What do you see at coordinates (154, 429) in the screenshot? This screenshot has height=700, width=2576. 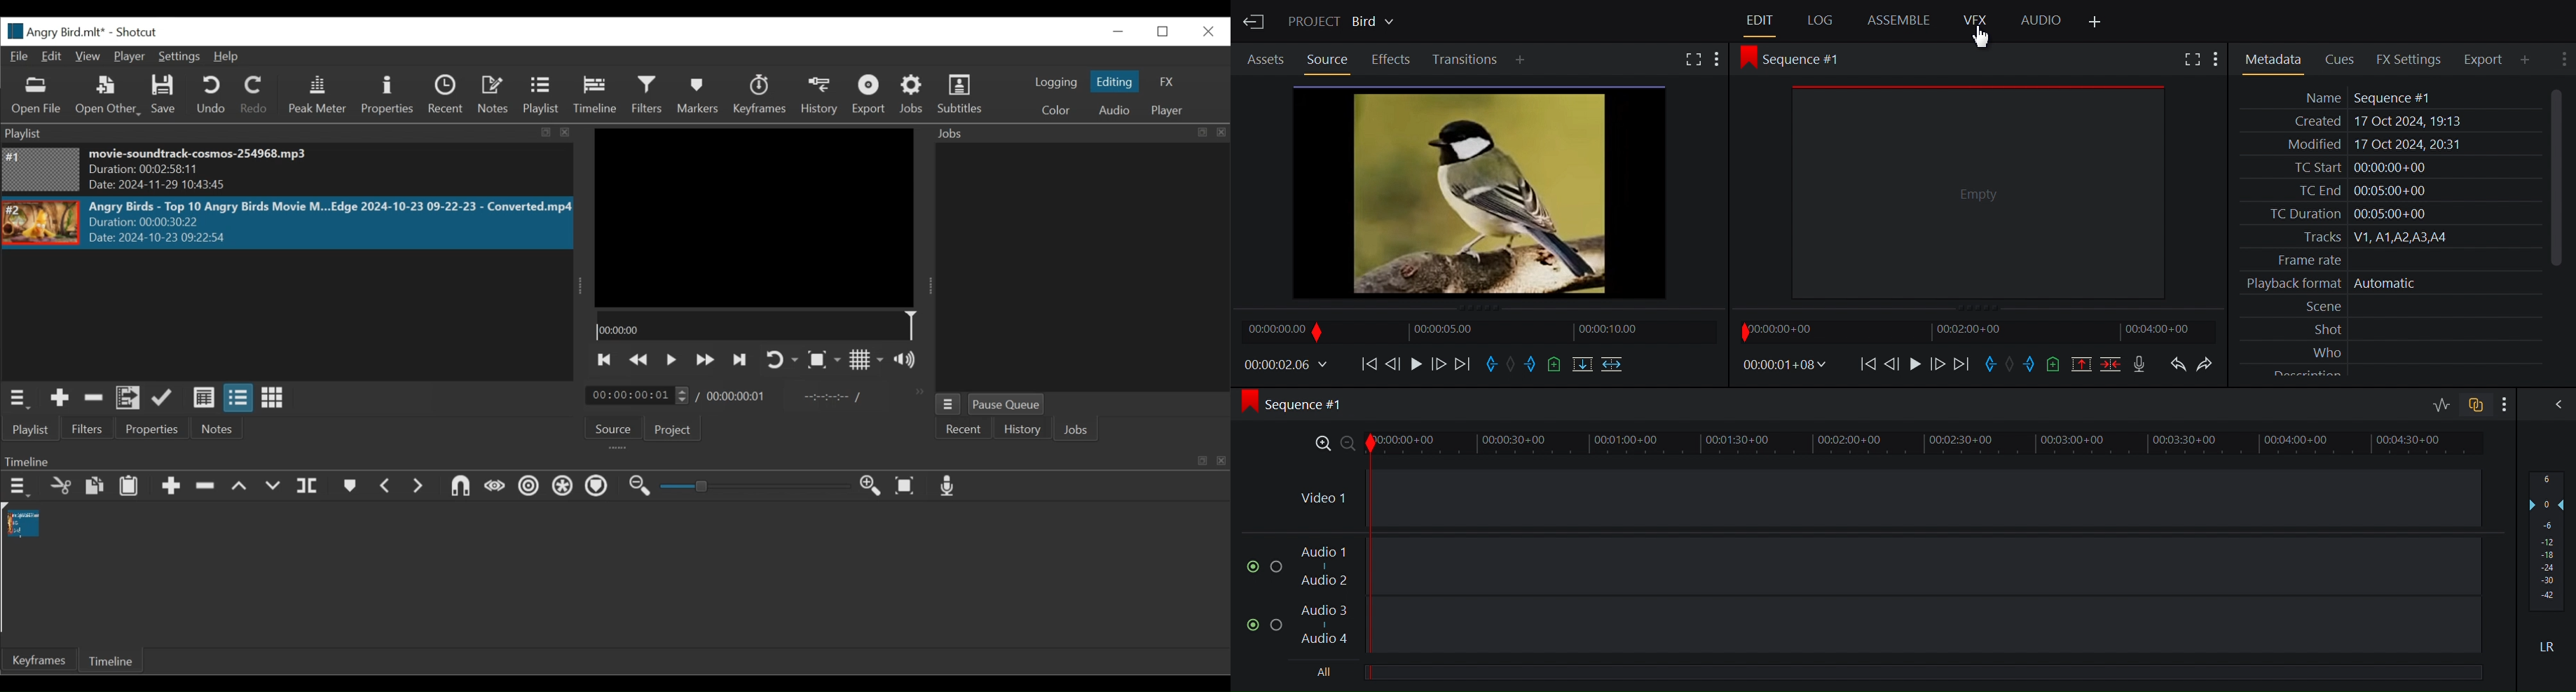 I see `Properties` at bounding box center [154, 429].